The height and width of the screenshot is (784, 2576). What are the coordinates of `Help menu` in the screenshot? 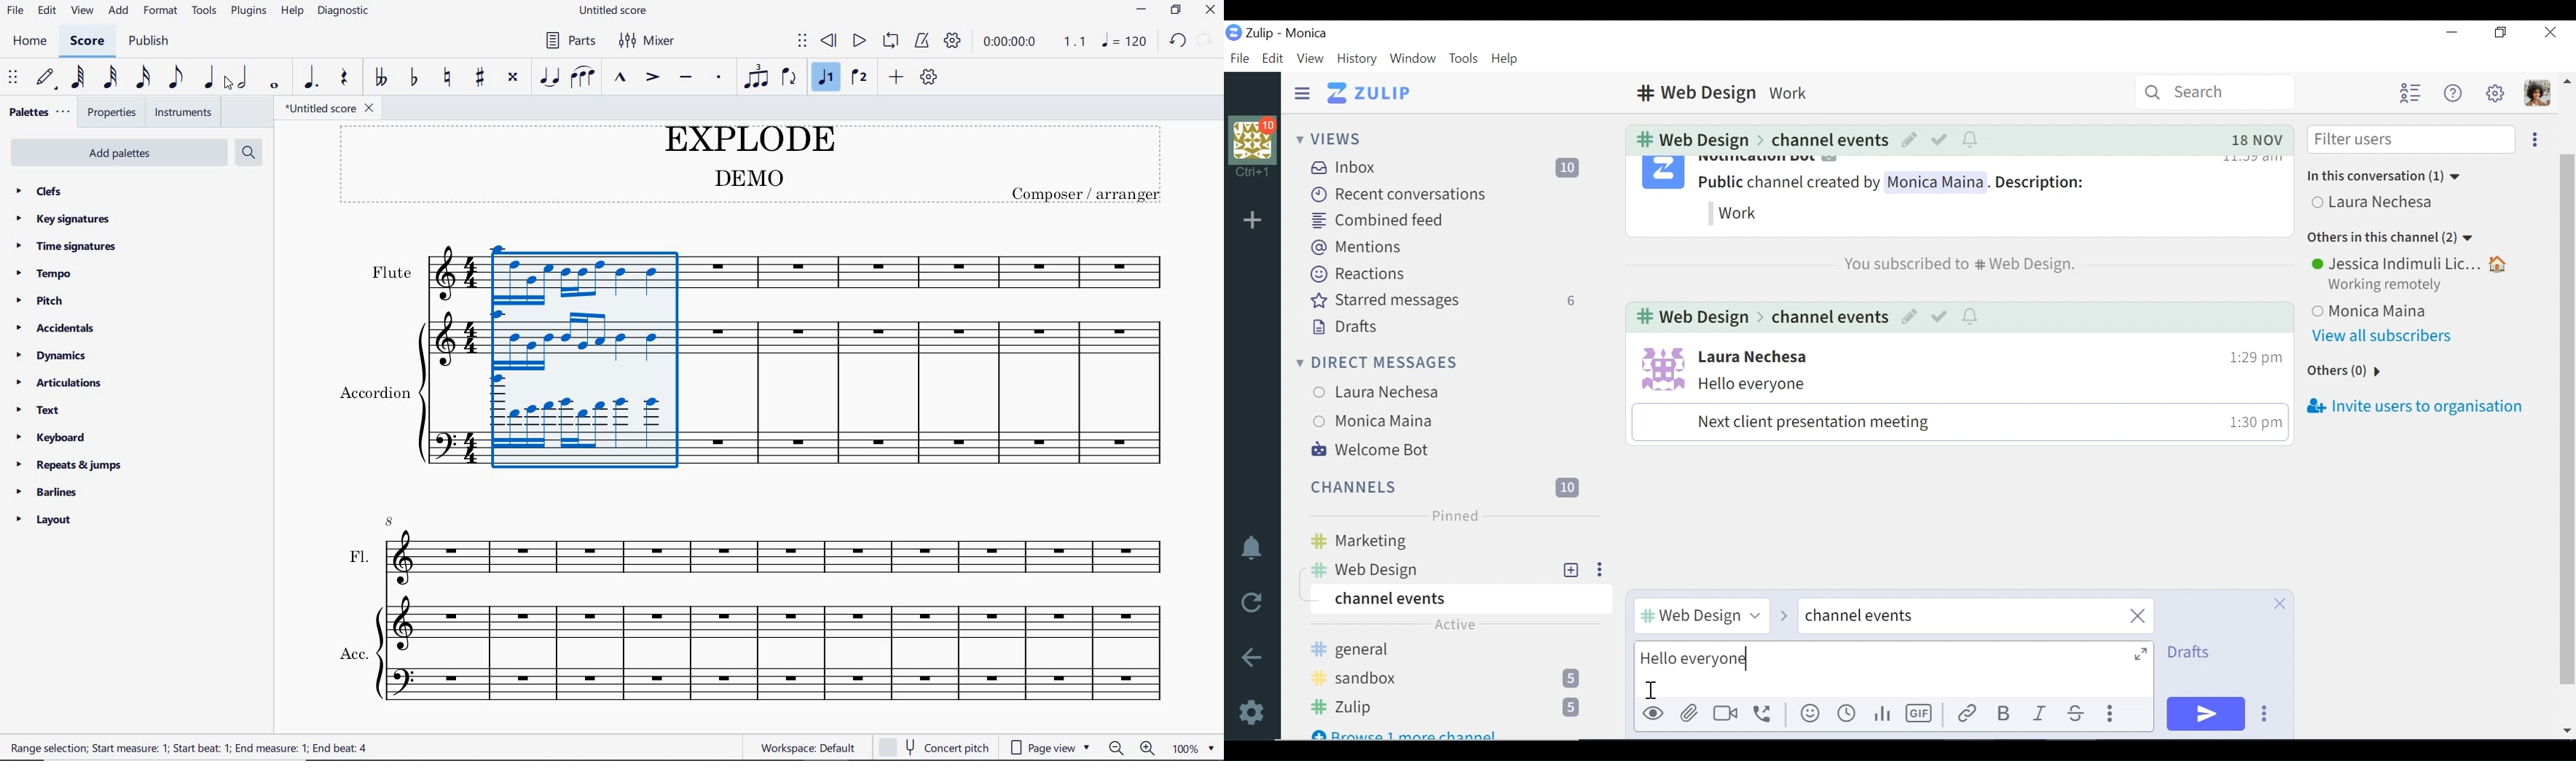 It's located at (2451, 93).